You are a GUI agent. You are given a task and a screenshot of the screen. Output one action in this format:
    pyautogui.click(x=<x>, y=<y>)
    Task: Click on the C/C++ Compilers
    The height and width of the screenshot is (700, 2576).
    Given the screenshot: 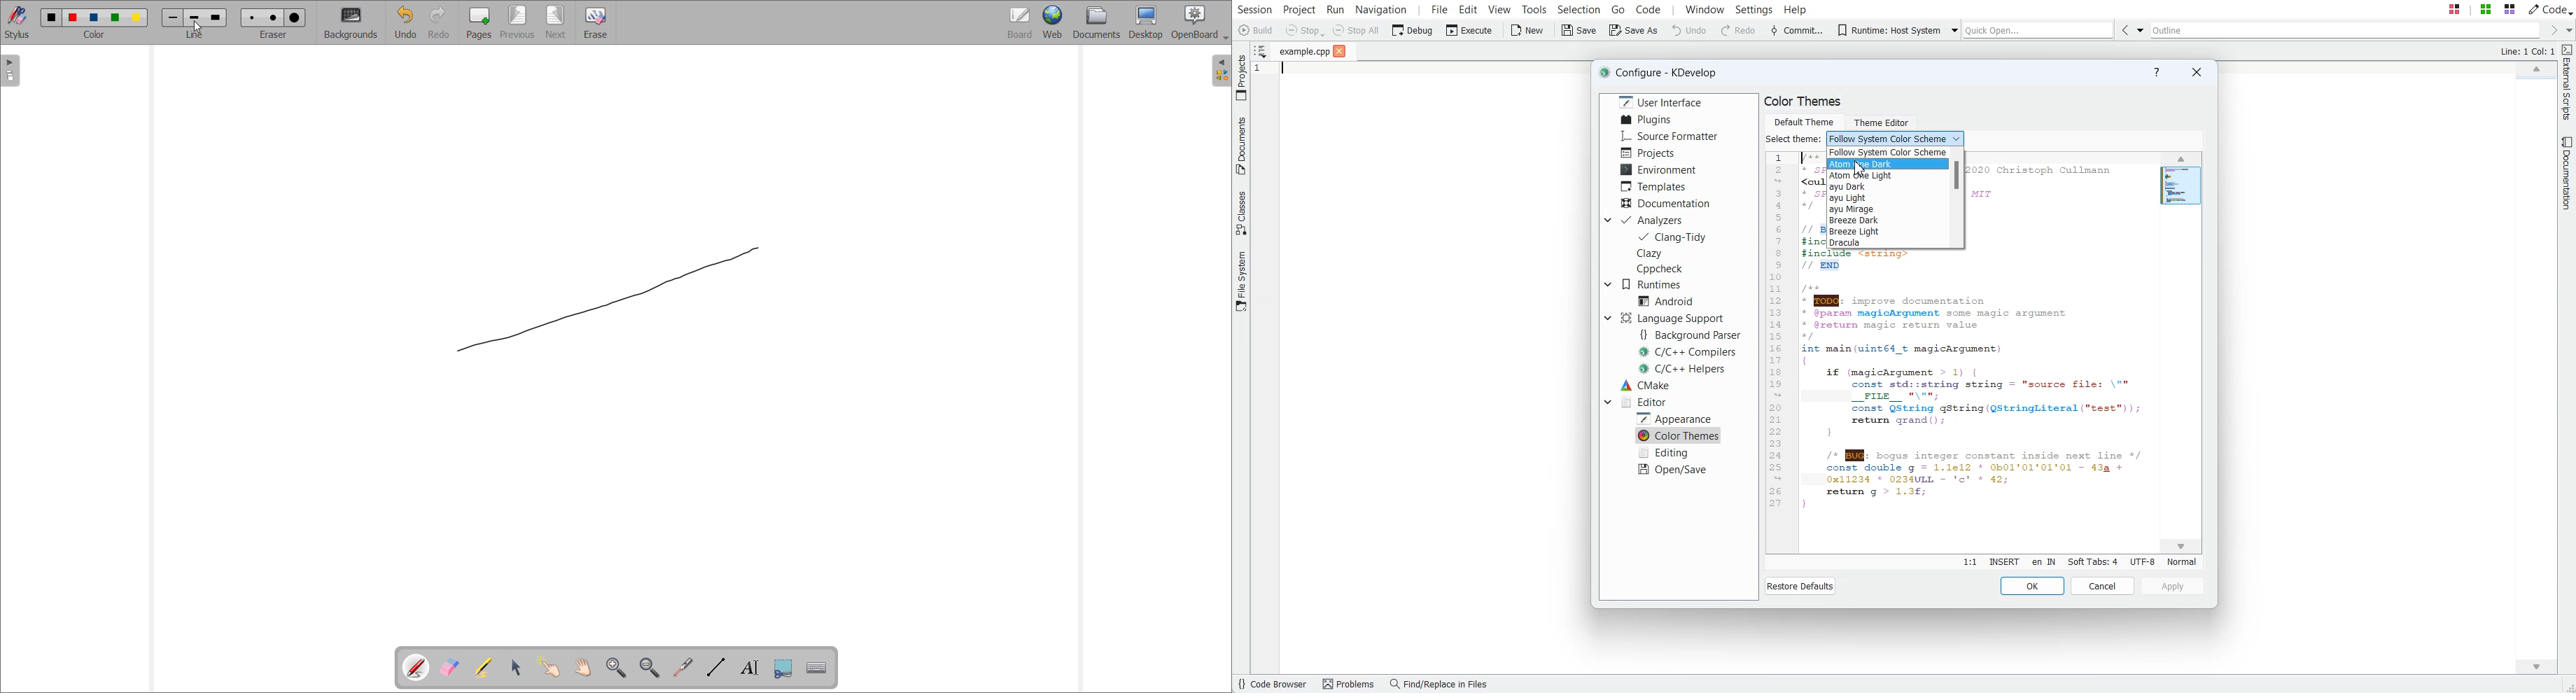 What is the action you would take?
    pyautogui.click(x=1688, y=352)
    